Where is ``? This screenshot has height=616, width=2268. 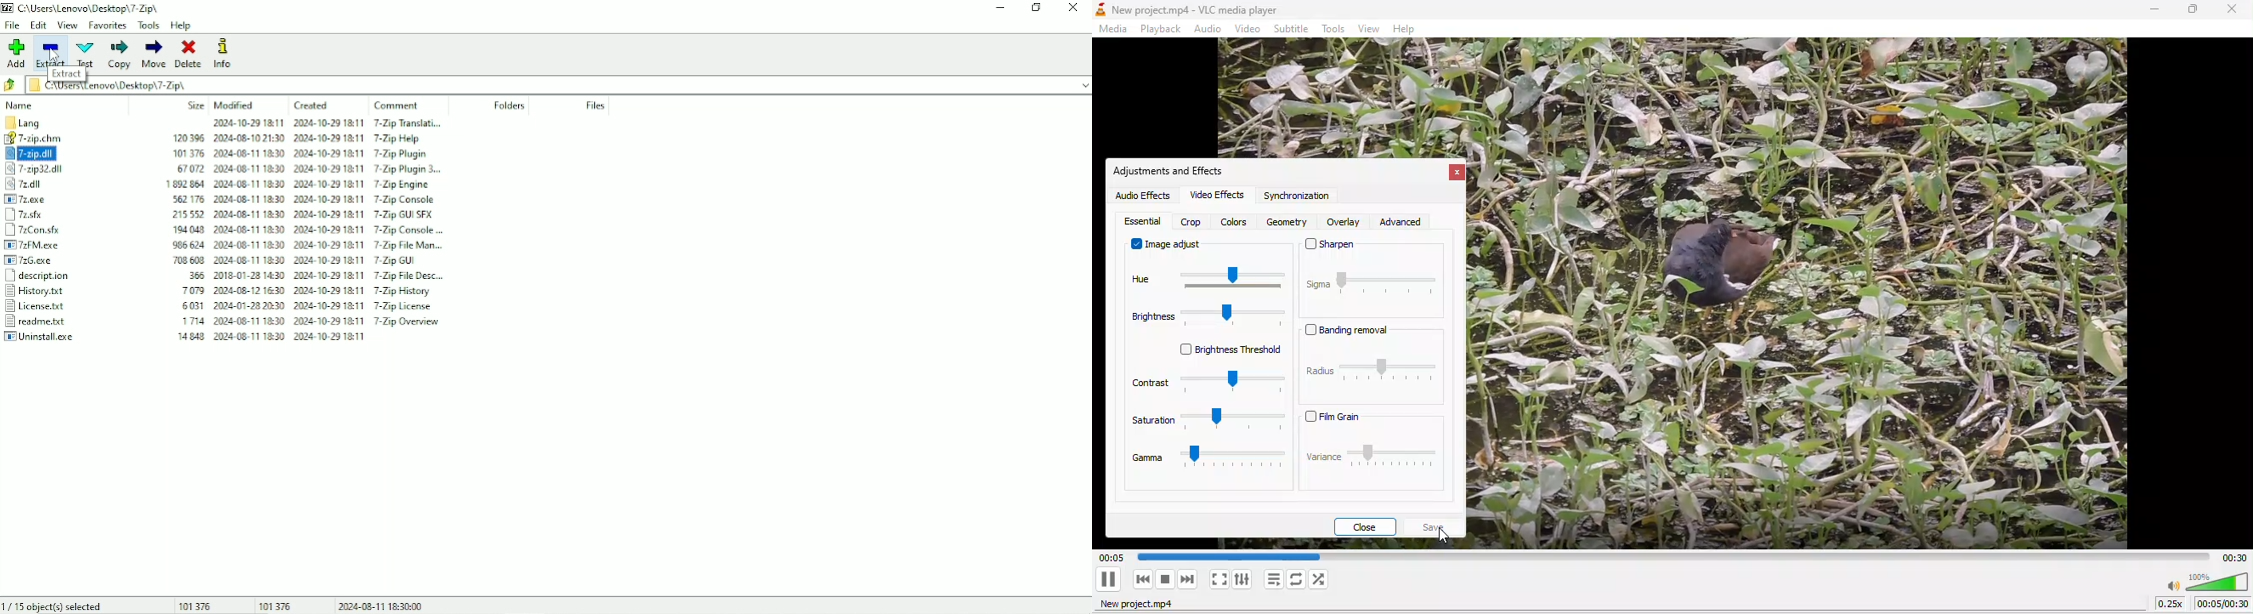  is located at coordinates (1111, 580).